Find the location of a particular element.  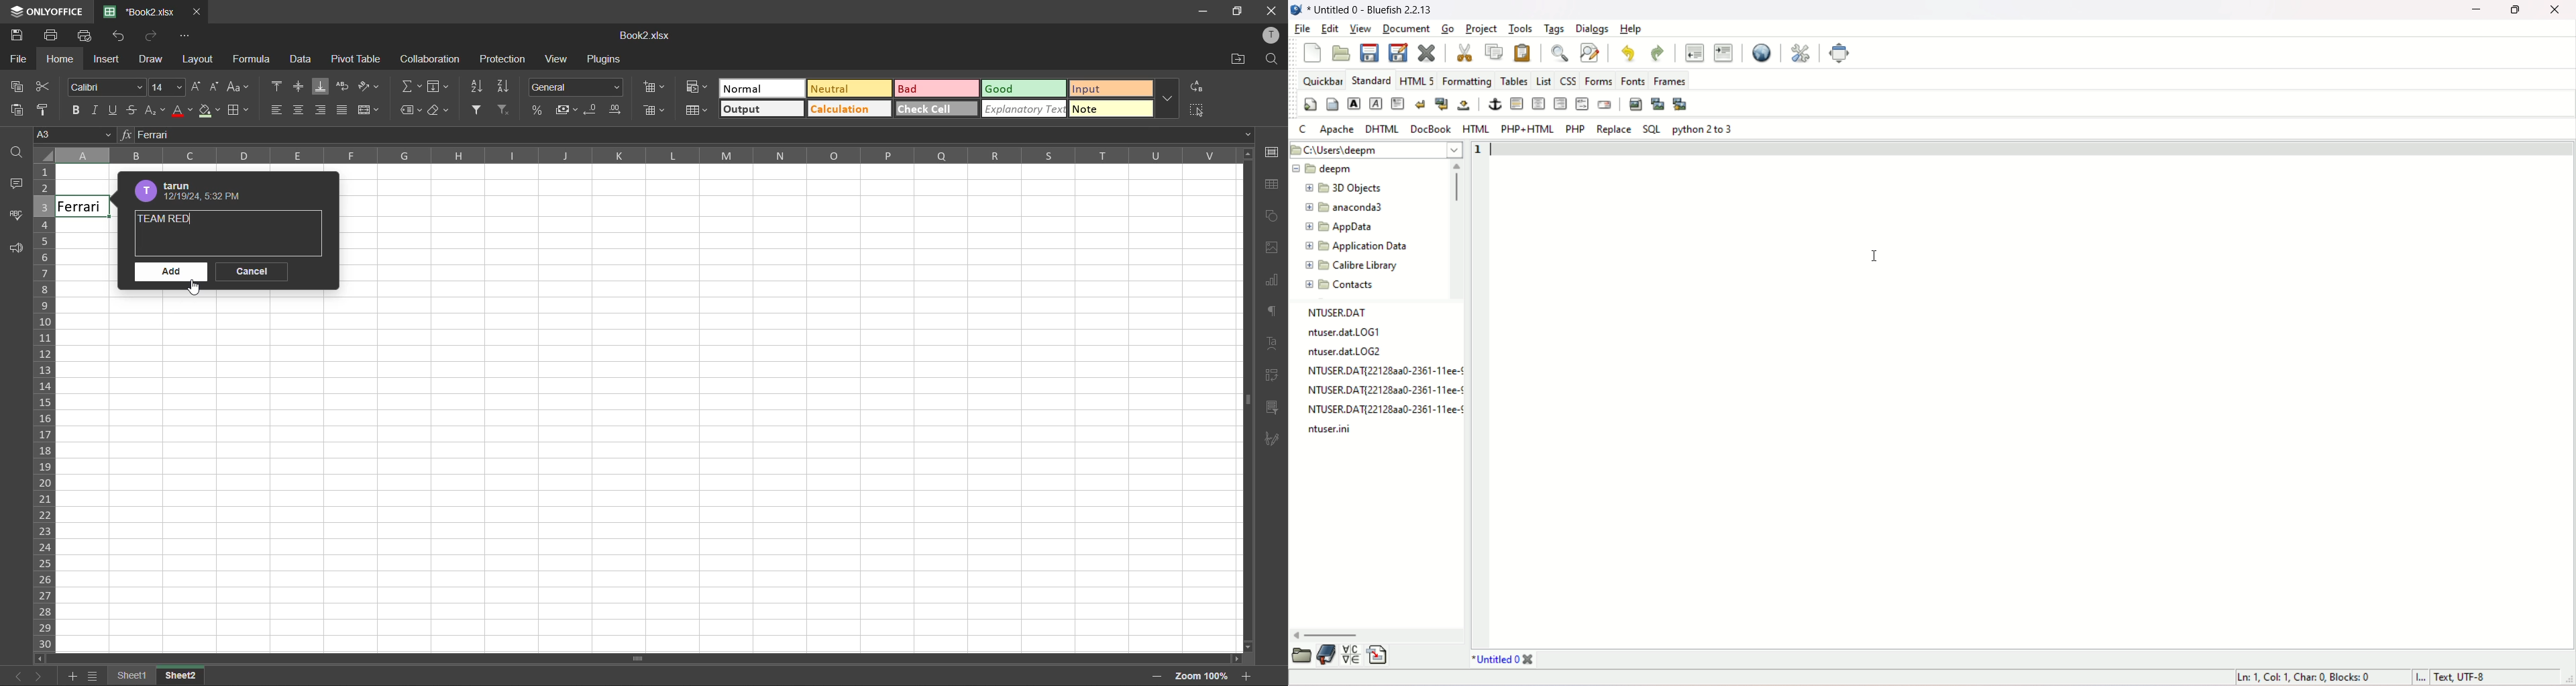

snippets is located at coordinates (1379, 654).